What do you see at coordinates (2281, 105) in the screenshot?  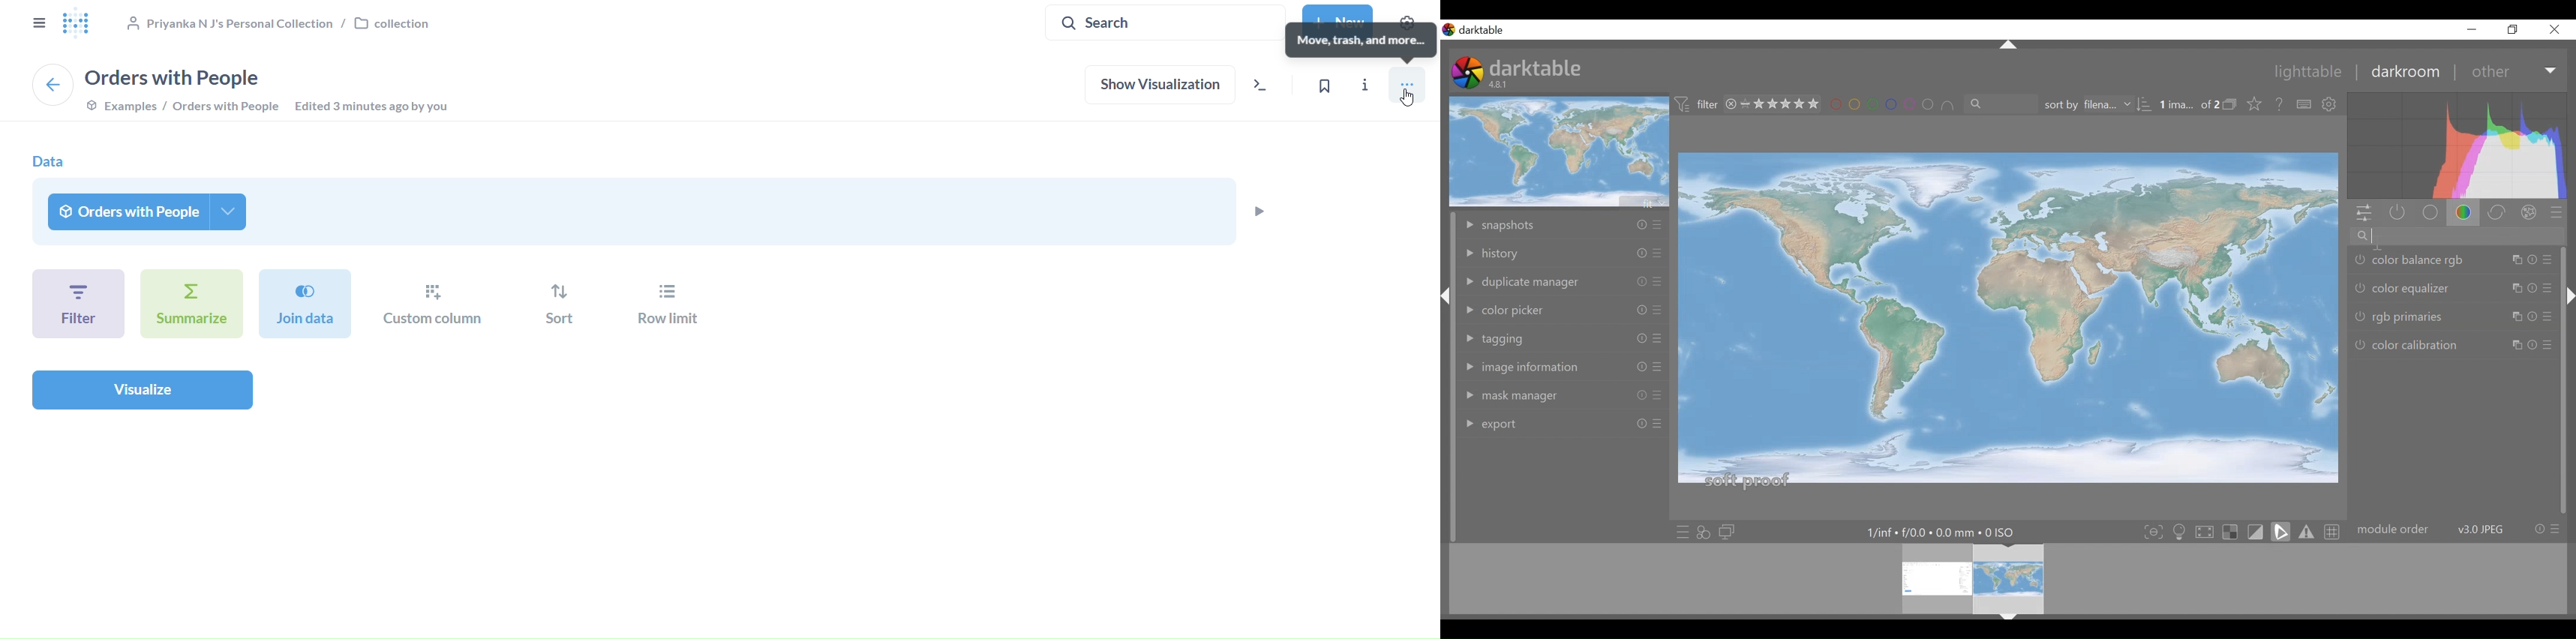 I see `help` at bounding box center [2281, 105].